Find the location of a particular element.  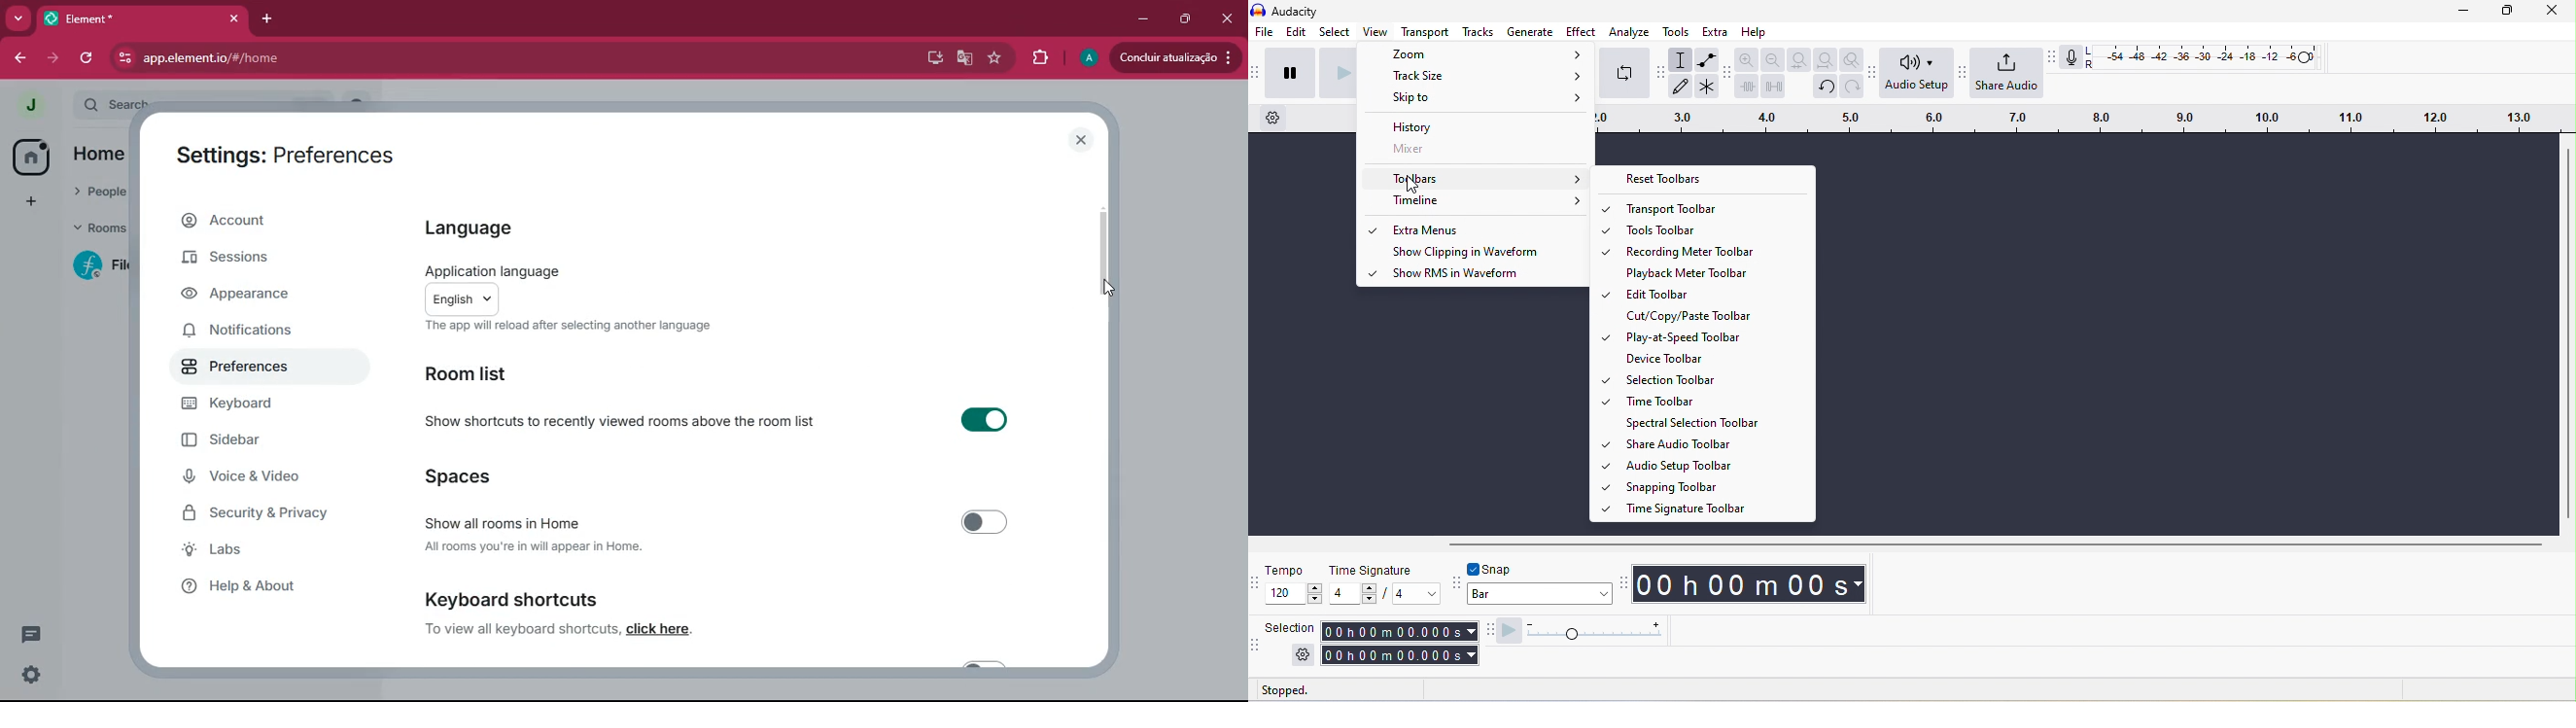

trim audio outside selection is located at coordinates (1746, 86).